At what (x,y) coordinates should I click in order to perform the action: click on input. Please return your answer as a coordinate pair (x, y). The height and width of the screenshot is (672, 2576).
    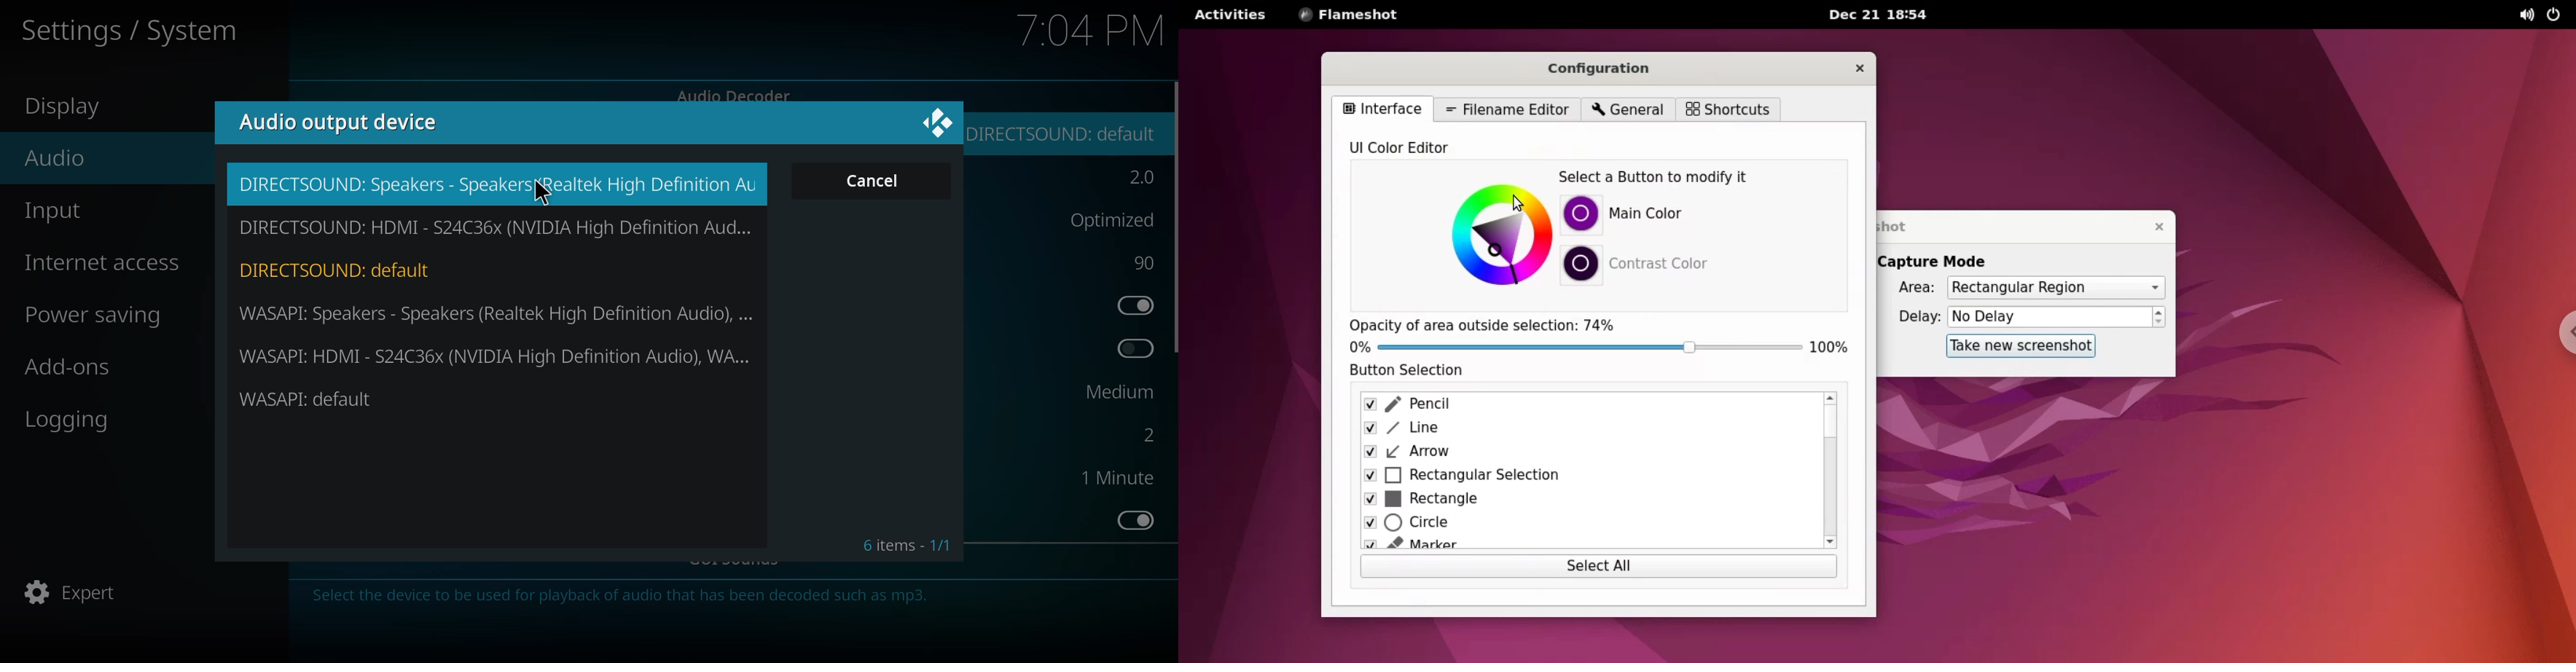
    Looking at the image, I should click on (57, 214).